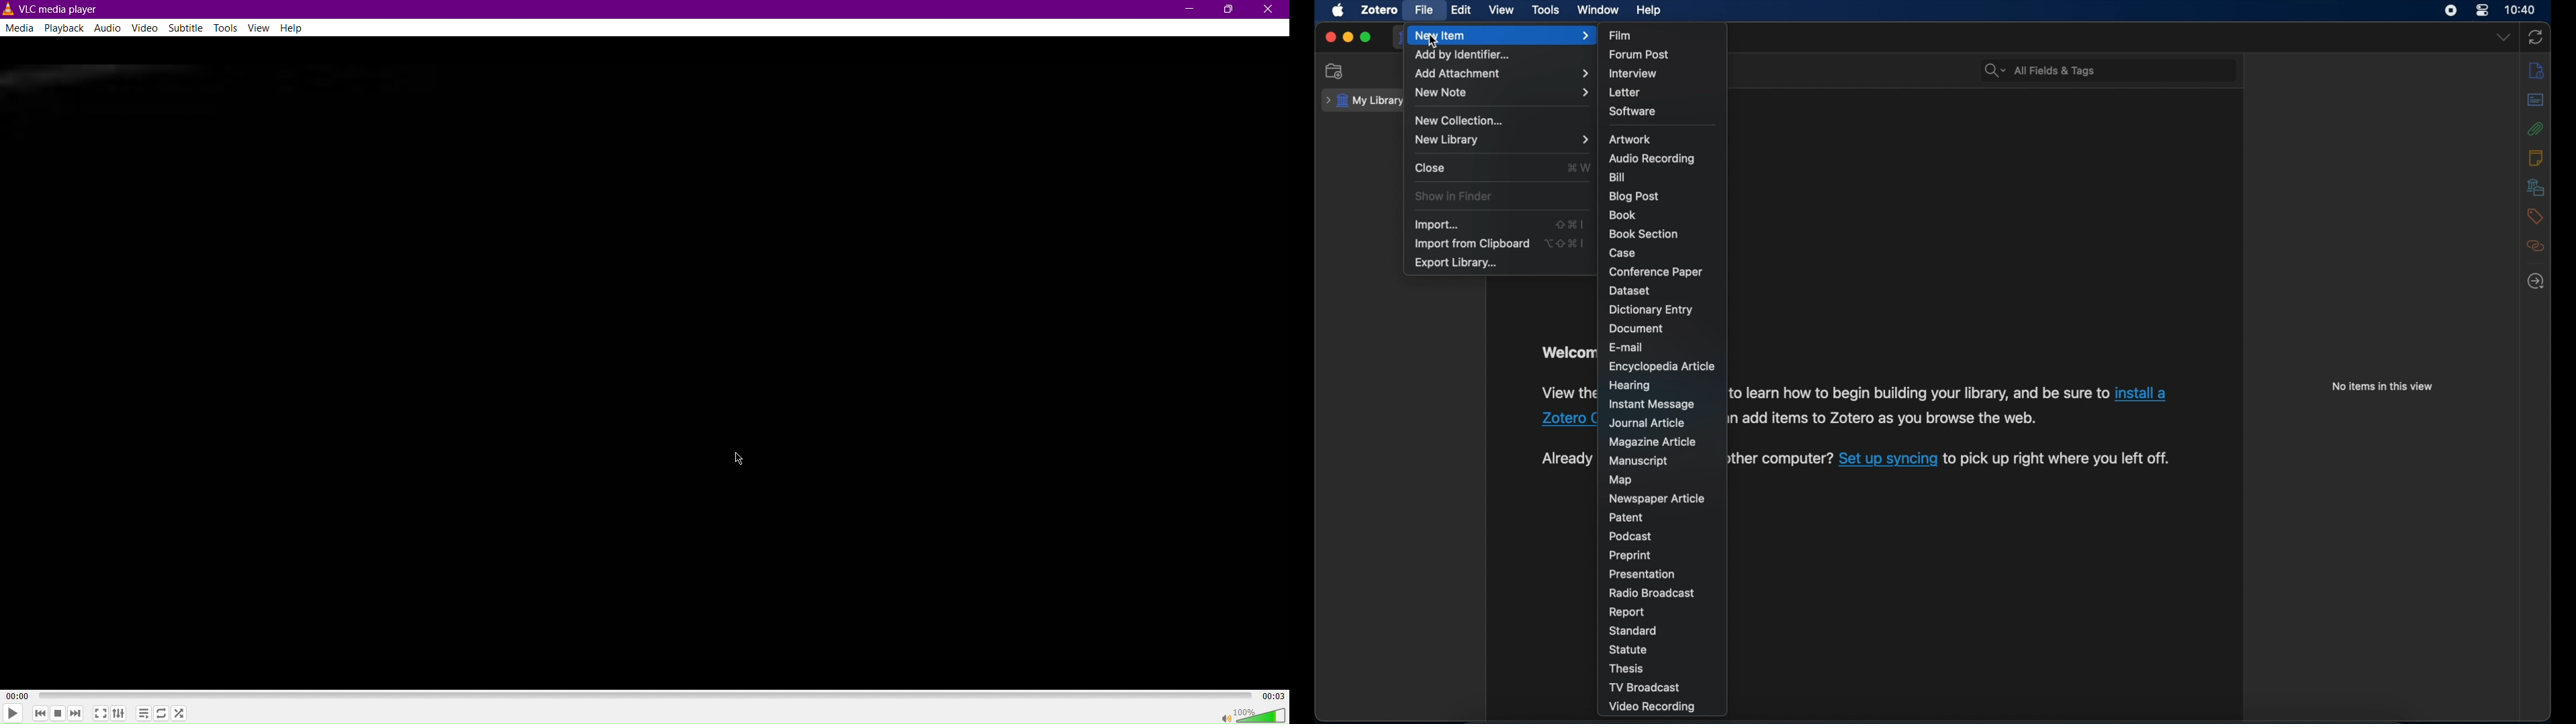  What do you see at coordinates (1618, 177) in the screenshot?
I see `bill` at bounding box center [1618, 177].